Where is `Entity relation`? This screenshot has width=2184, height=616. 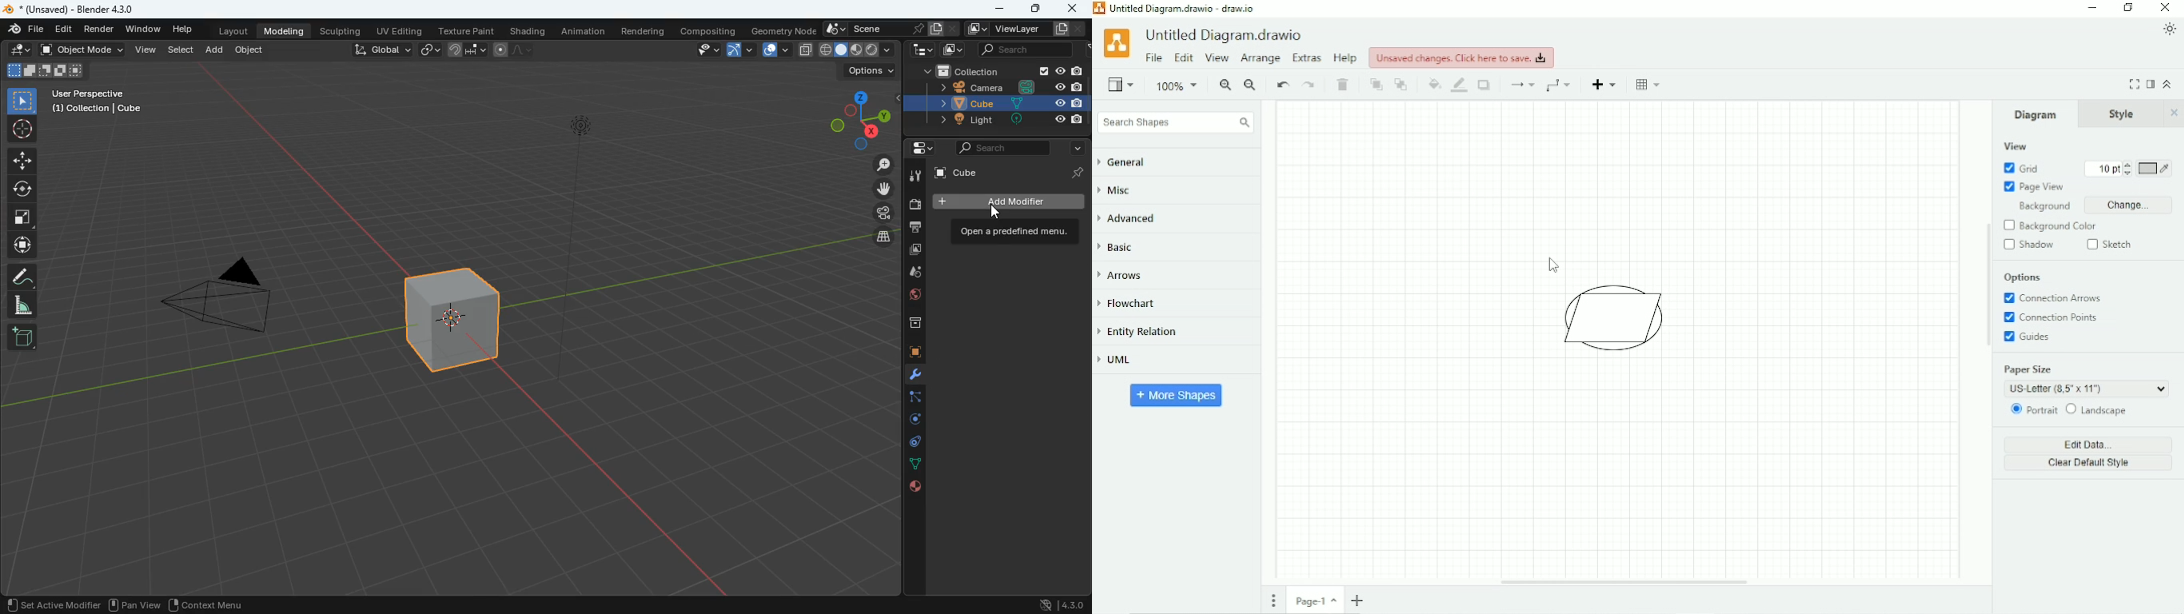 Entity relation is located at coordinates (1147, 332).